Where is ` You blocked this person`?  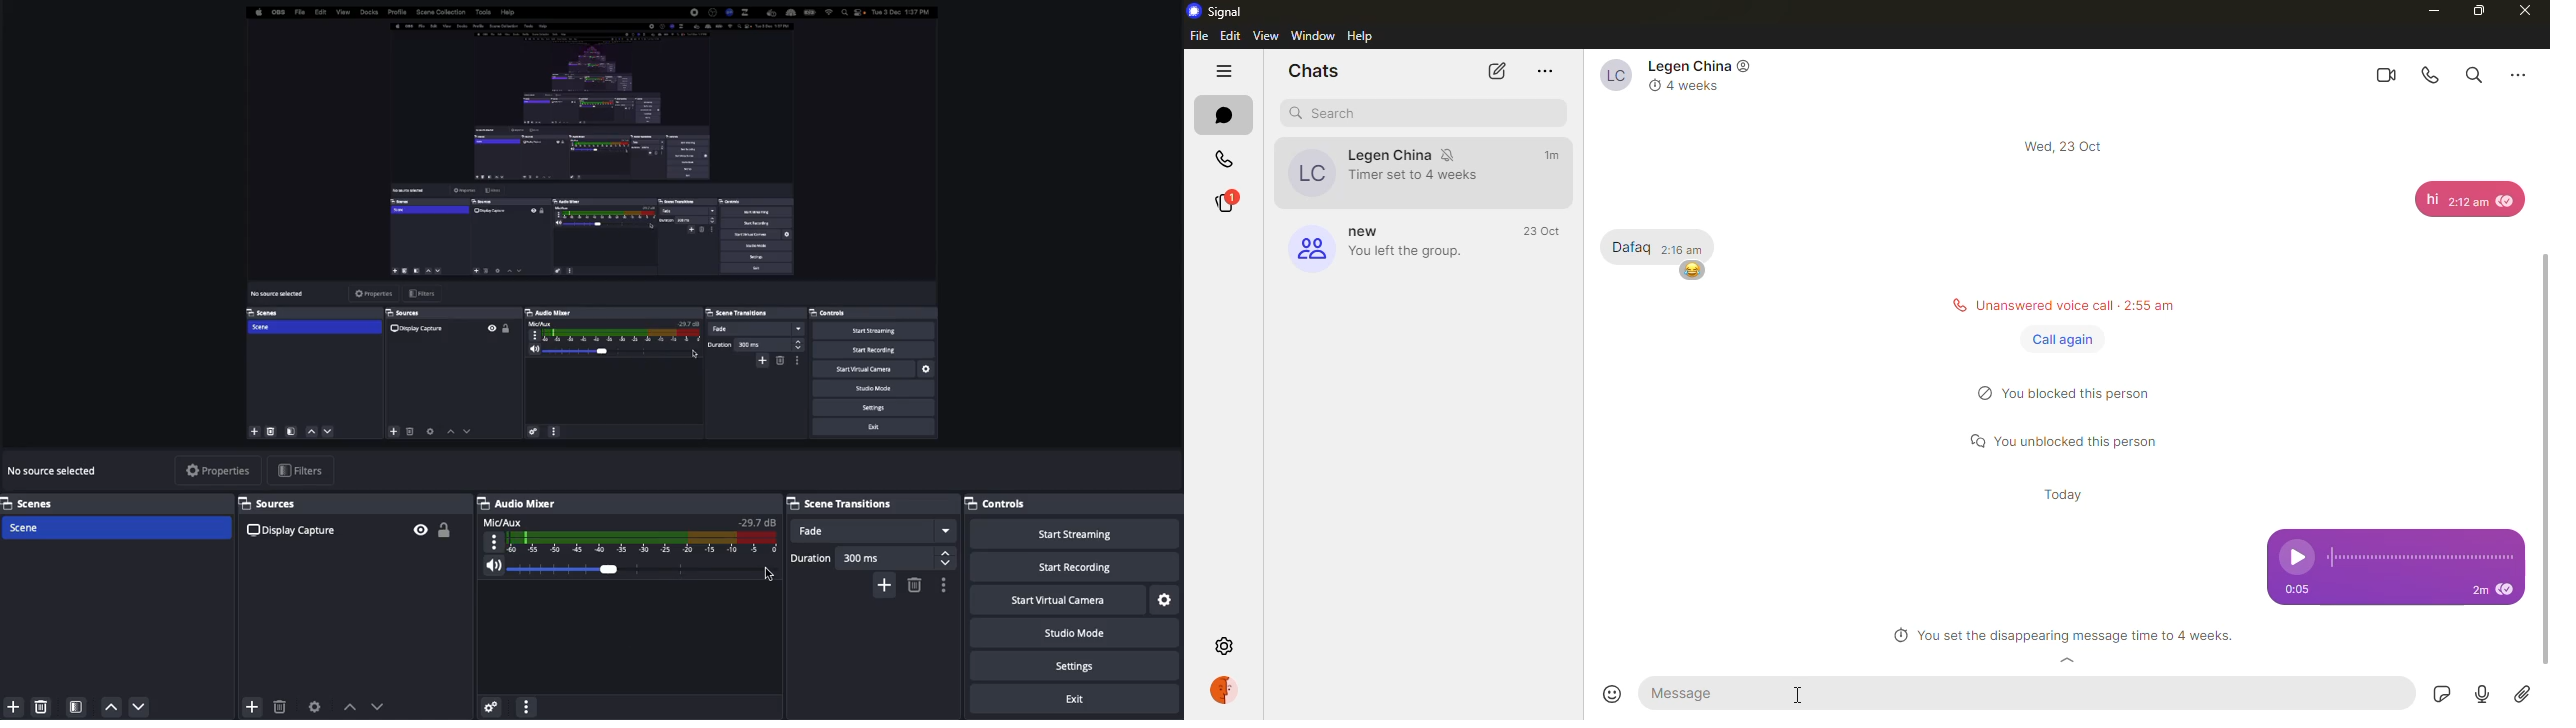  You blocked this person is located at coordinates (2074, 396).